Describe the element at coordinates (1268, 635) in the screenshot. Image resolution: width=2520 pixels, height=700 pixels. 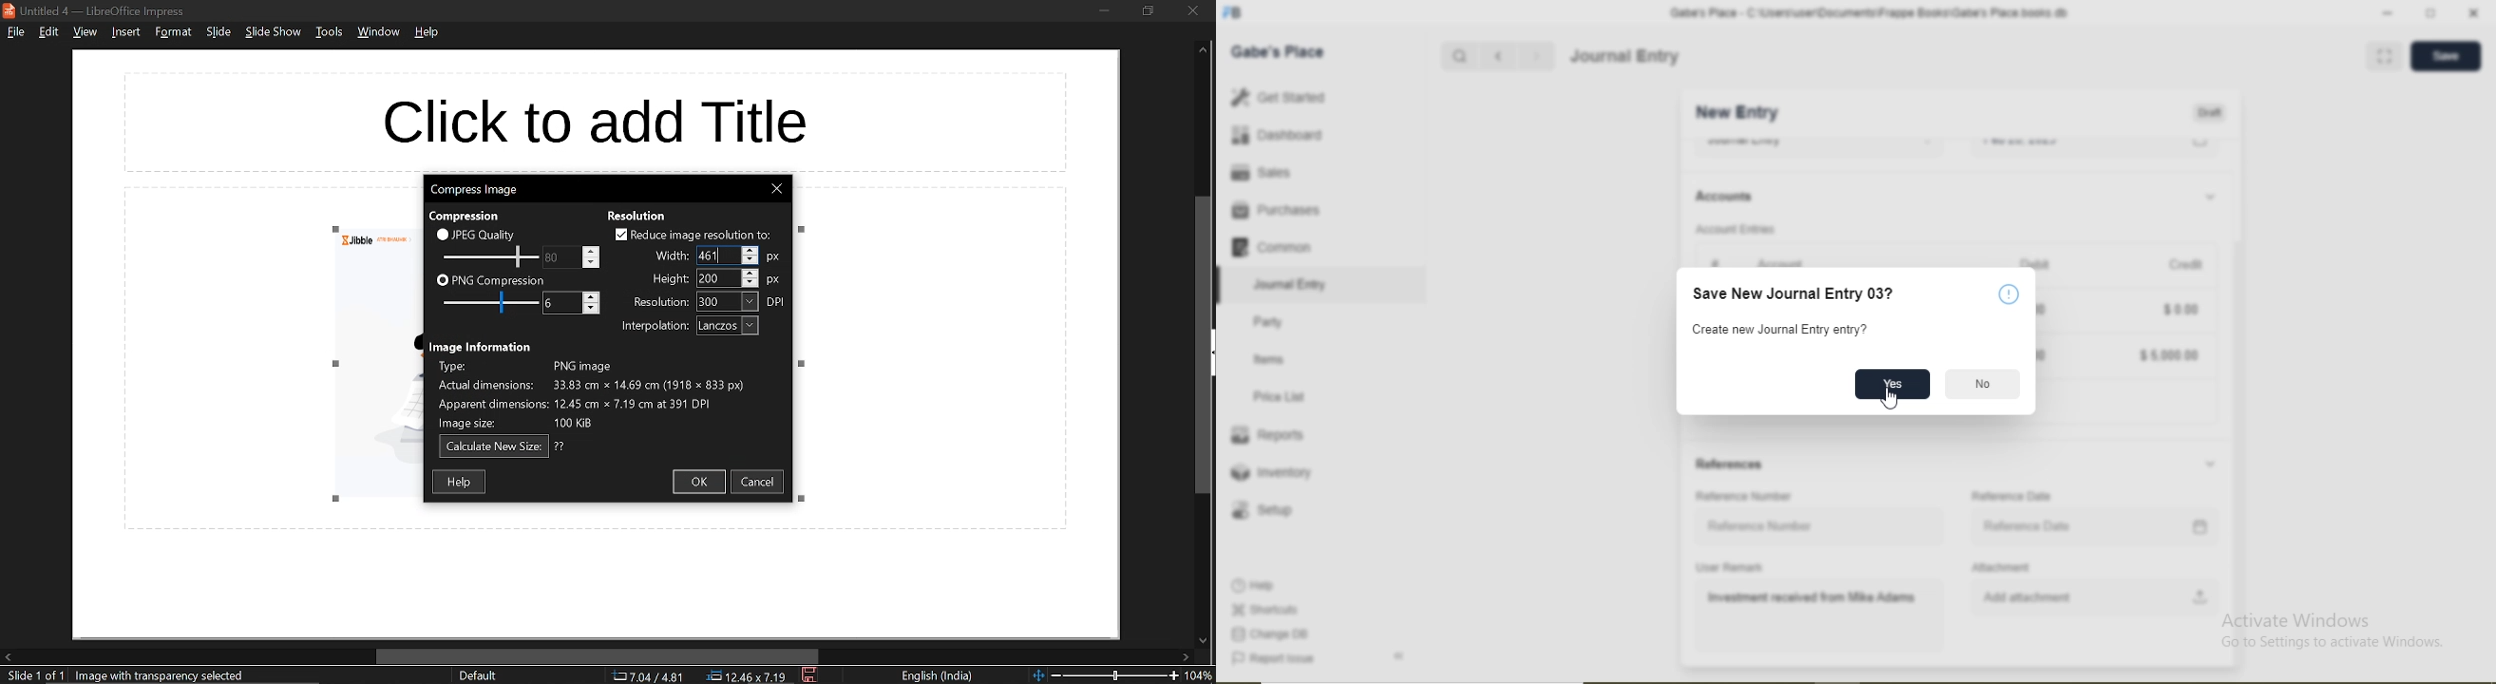
I see `Change DB` at that location.